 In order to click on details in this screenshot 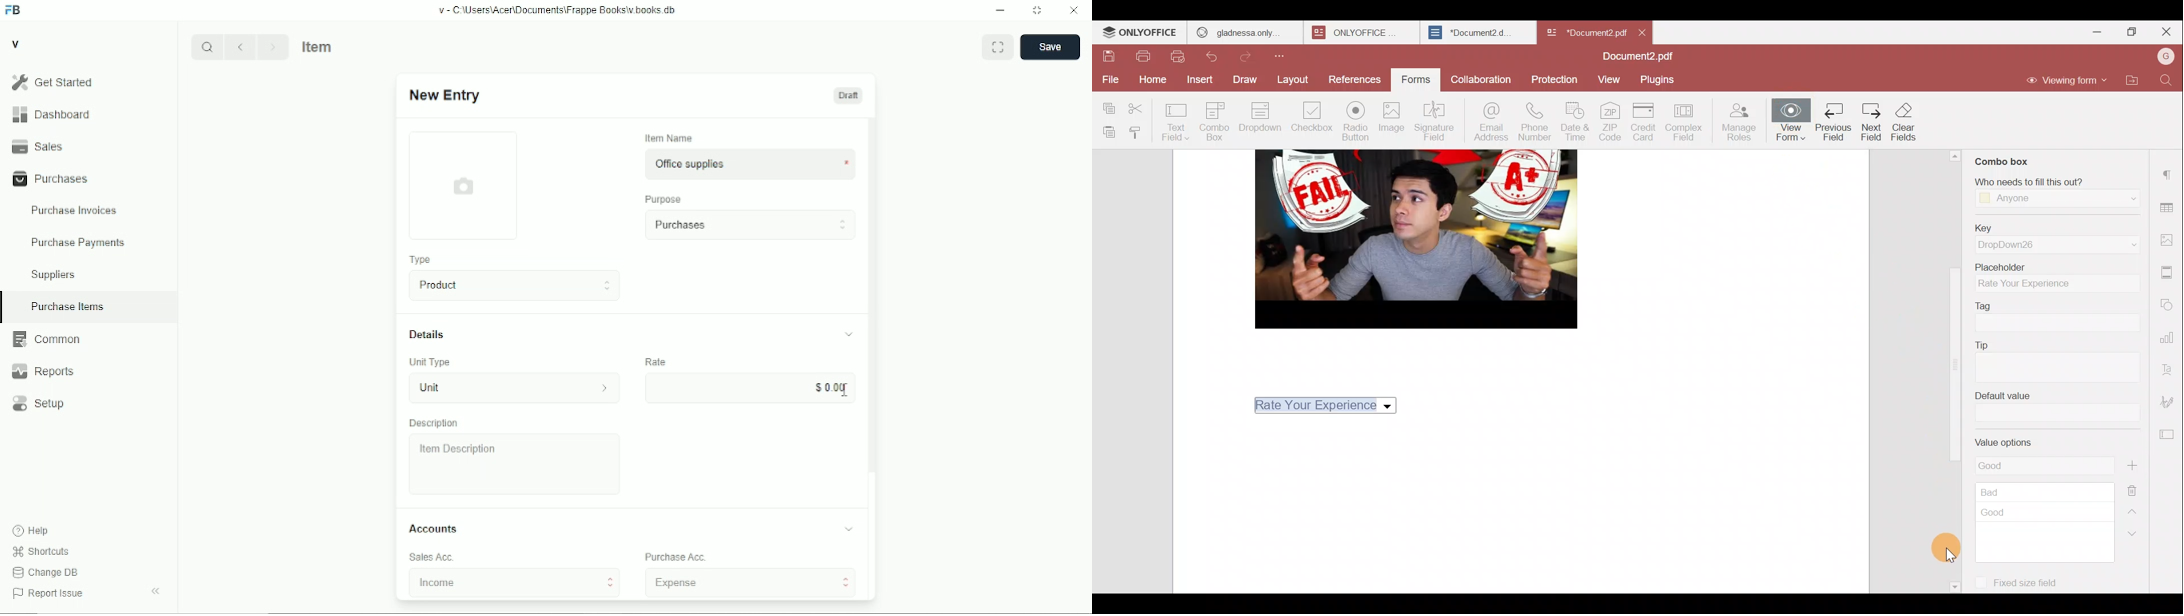, I will do `click(427, 334)`.